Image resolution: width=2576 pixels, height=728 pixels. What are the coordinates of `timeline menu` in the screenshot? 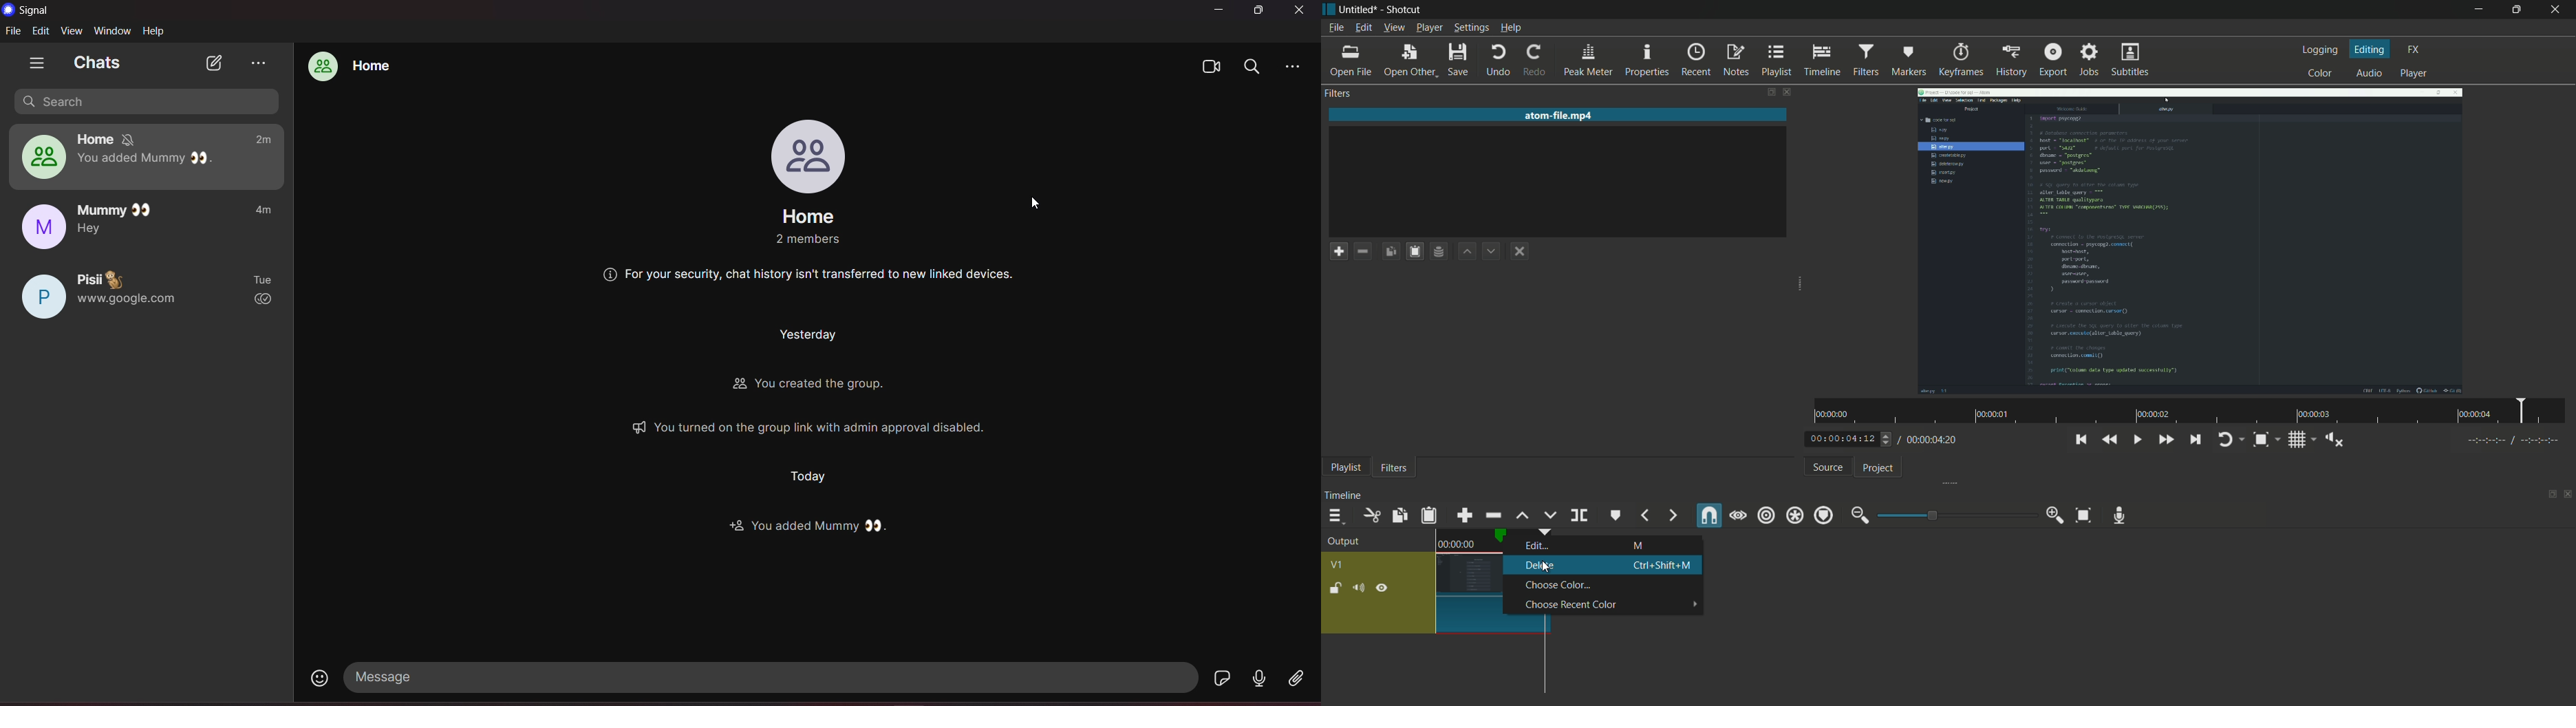 It's located at (1334, 517).